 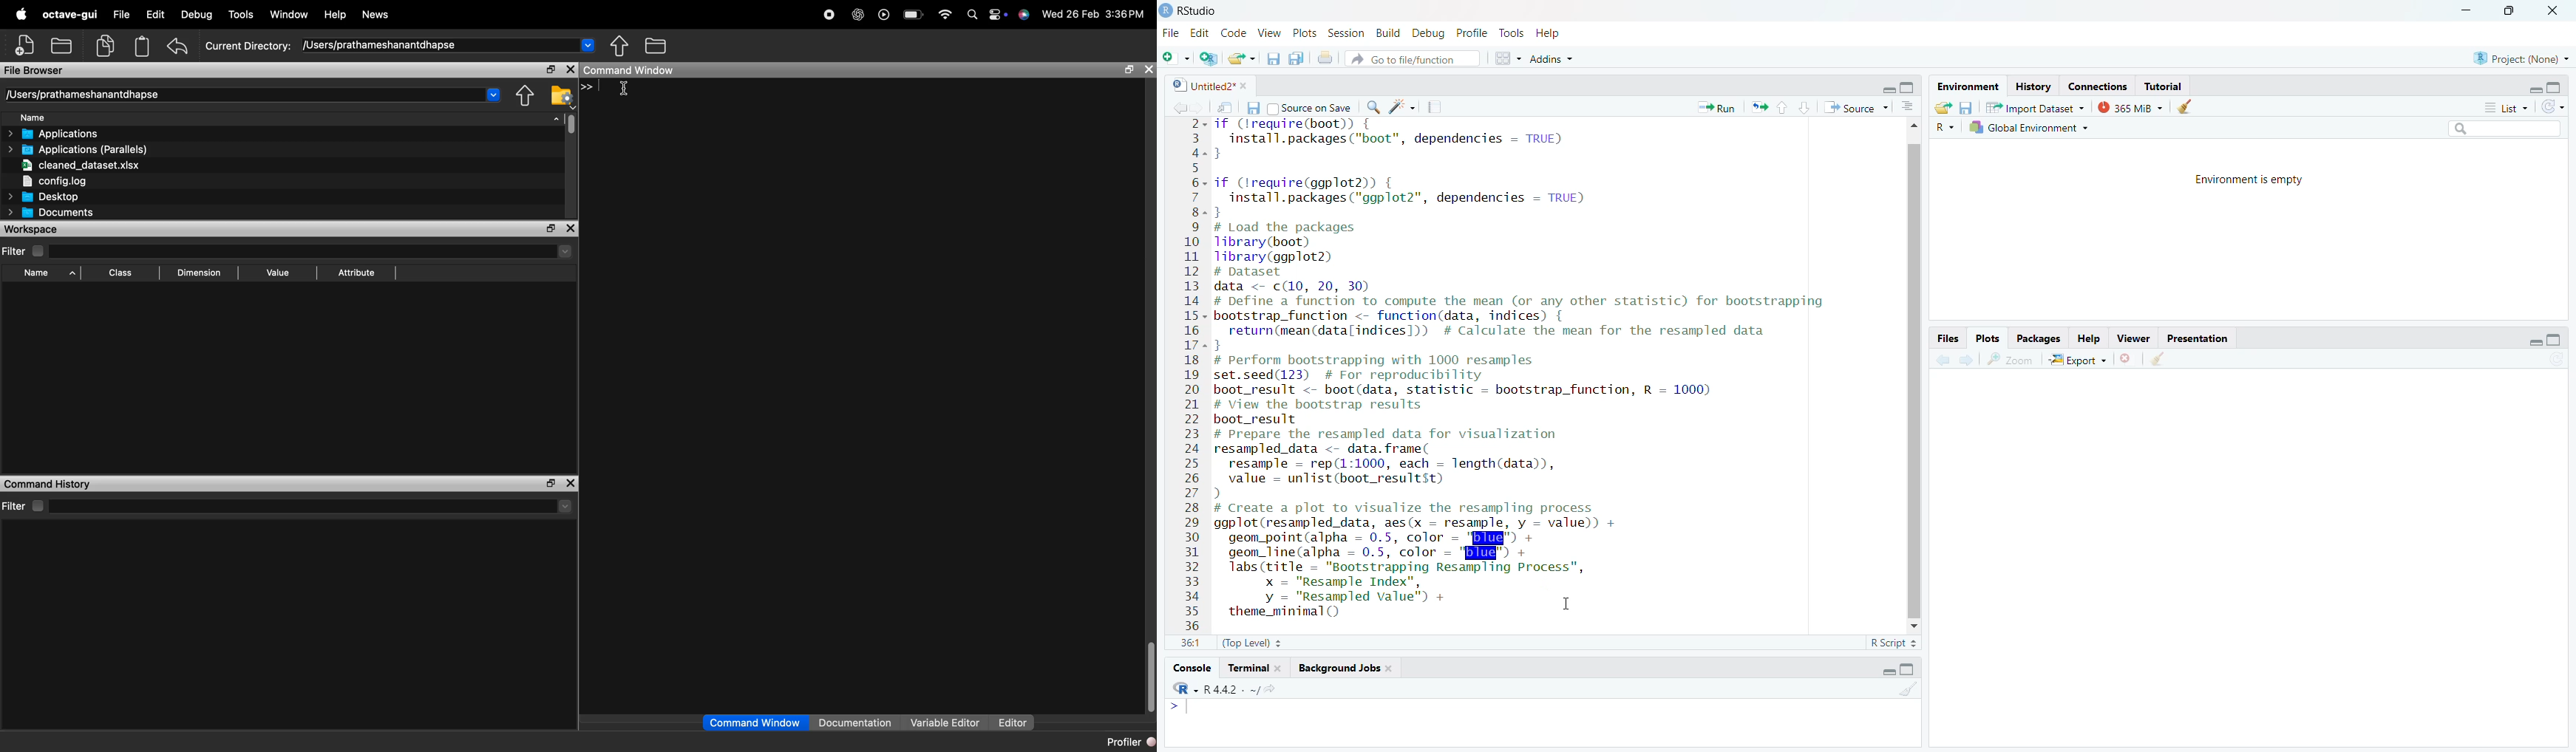 What do you see at coordinates (196, 15) in the screenshot?
I see `Debug` at bounding box center [196, 15].